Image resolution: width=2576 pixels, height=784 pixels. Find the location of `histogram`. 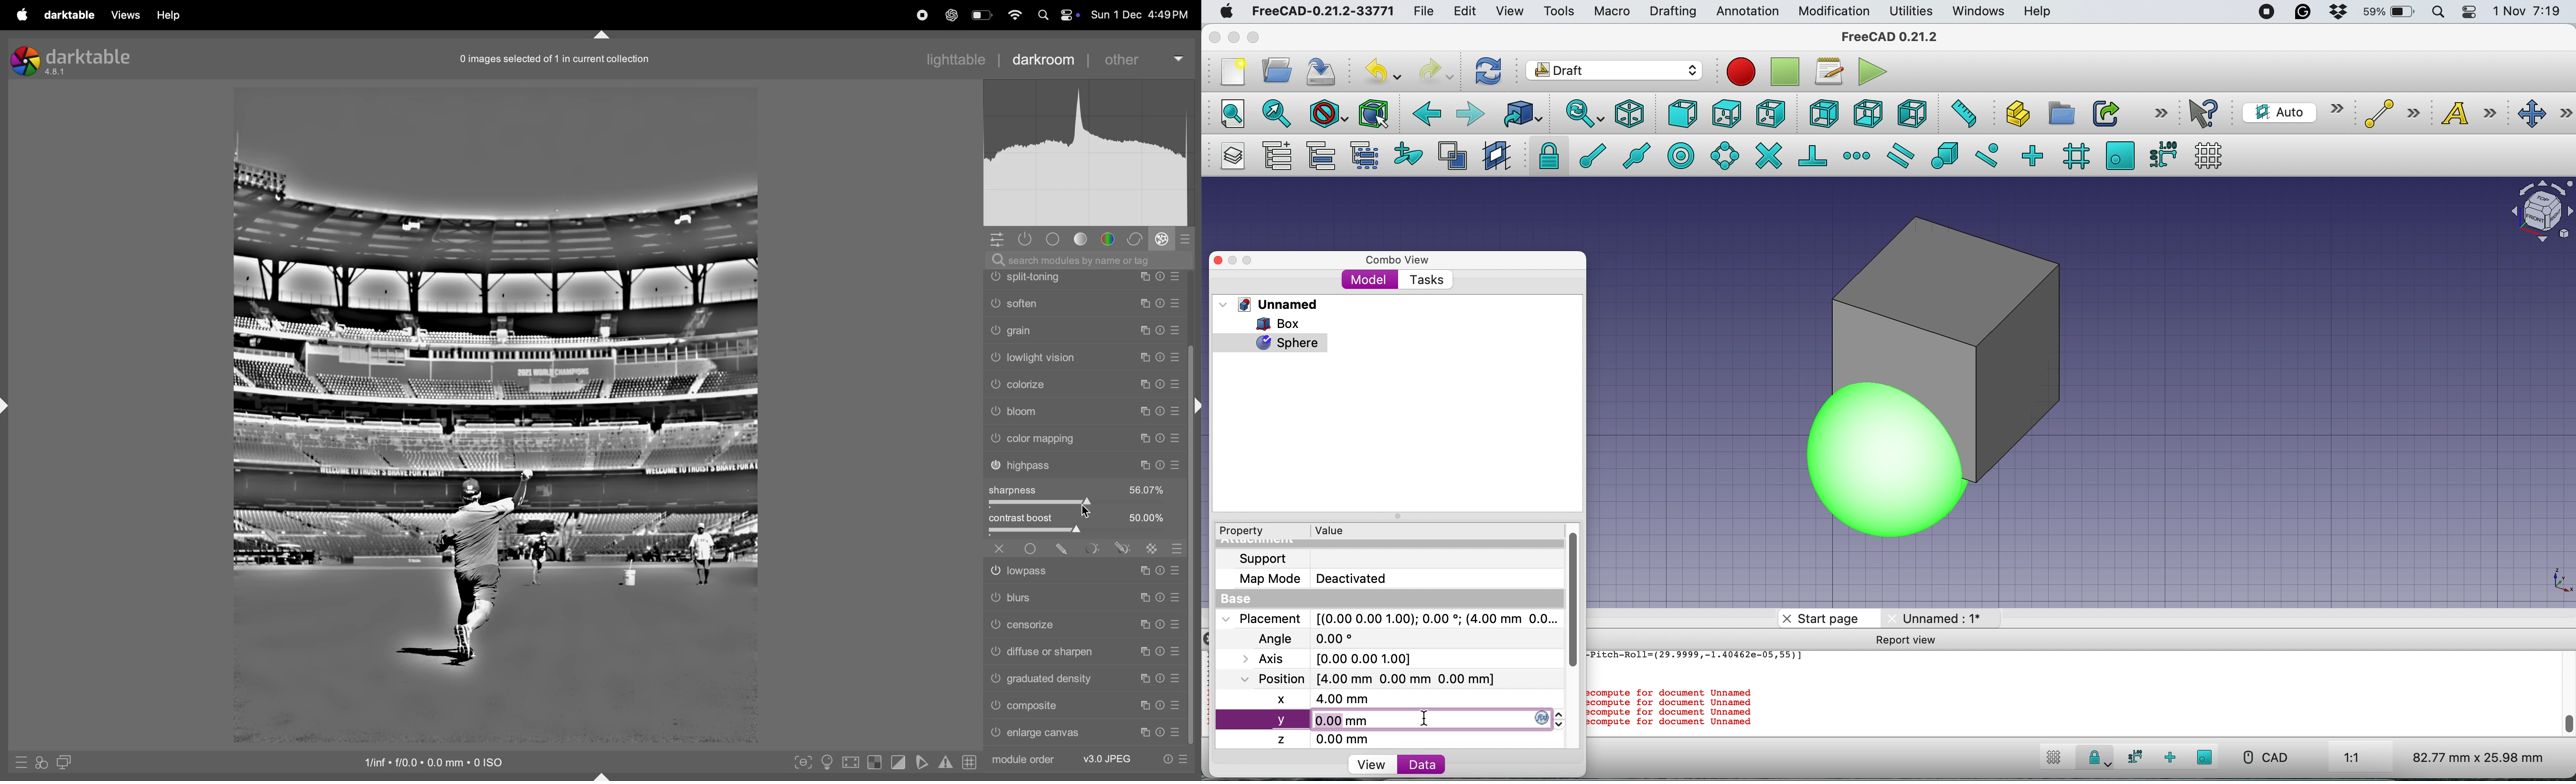

histogram is located at coordinates (1093, 157).